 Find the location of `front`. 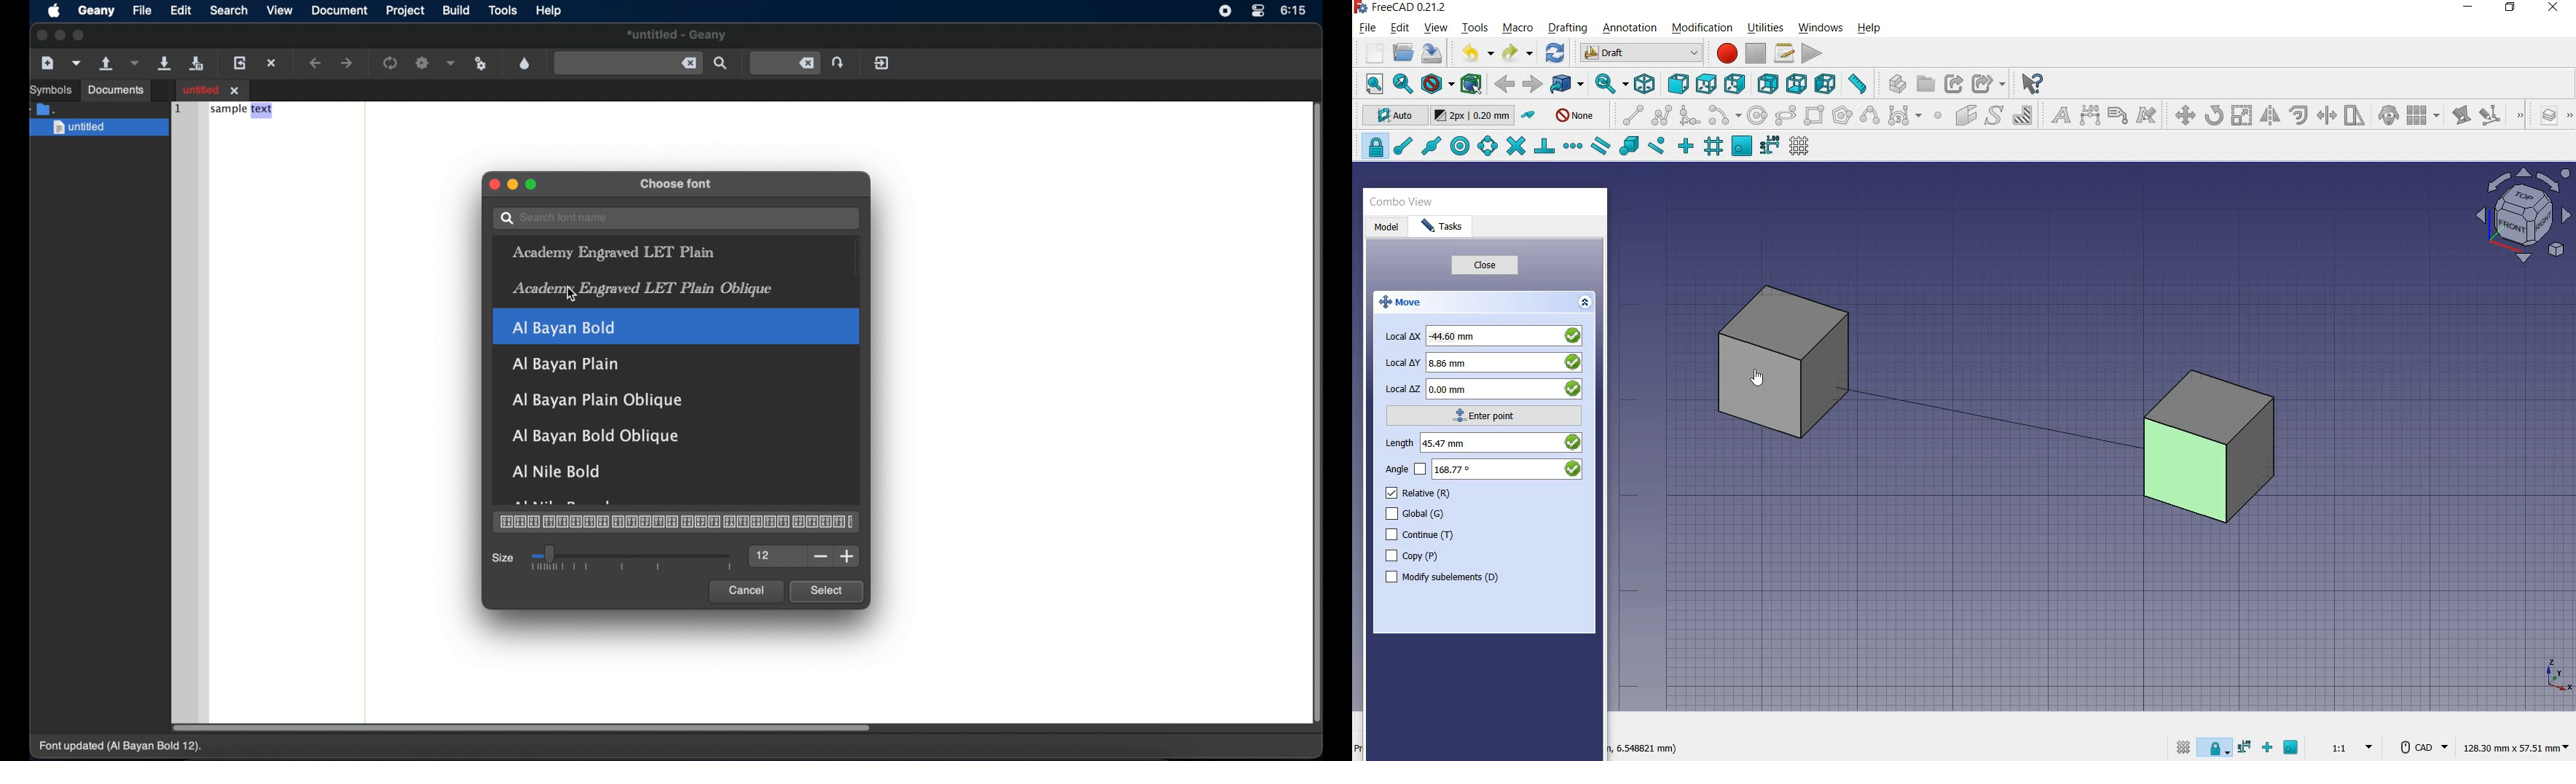

front is located at coordinates (1677, 84).